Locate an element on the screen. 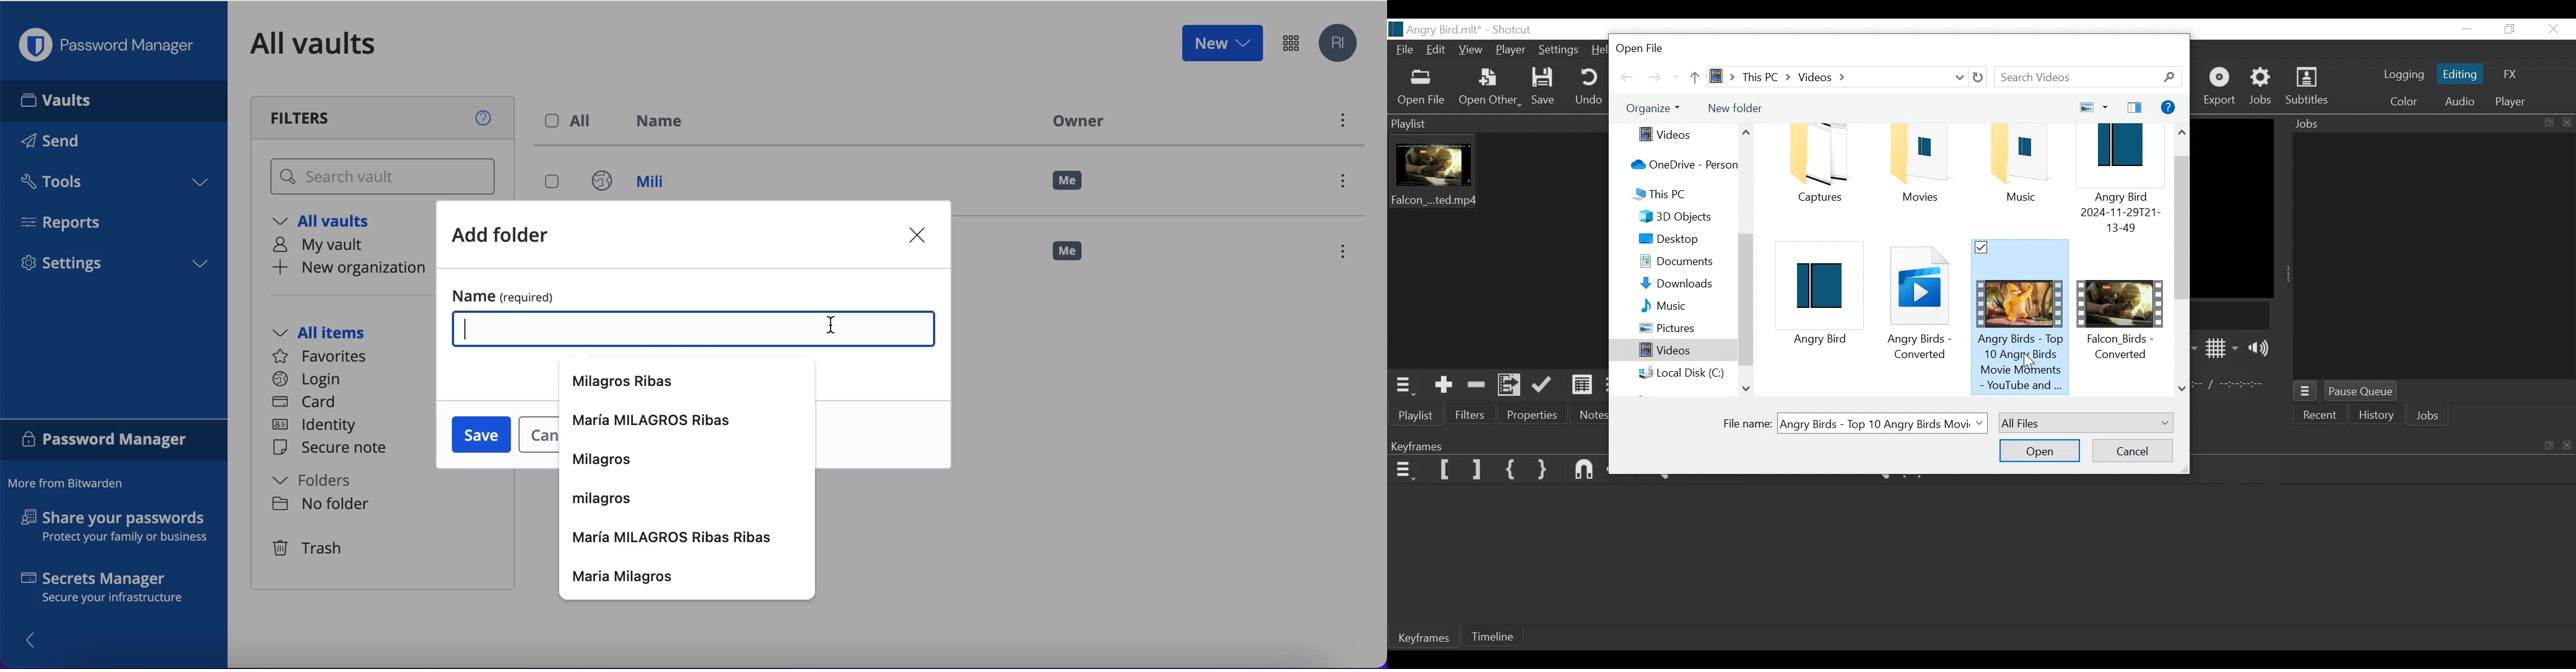  Shotcut is located at coordinates (1516, 30).